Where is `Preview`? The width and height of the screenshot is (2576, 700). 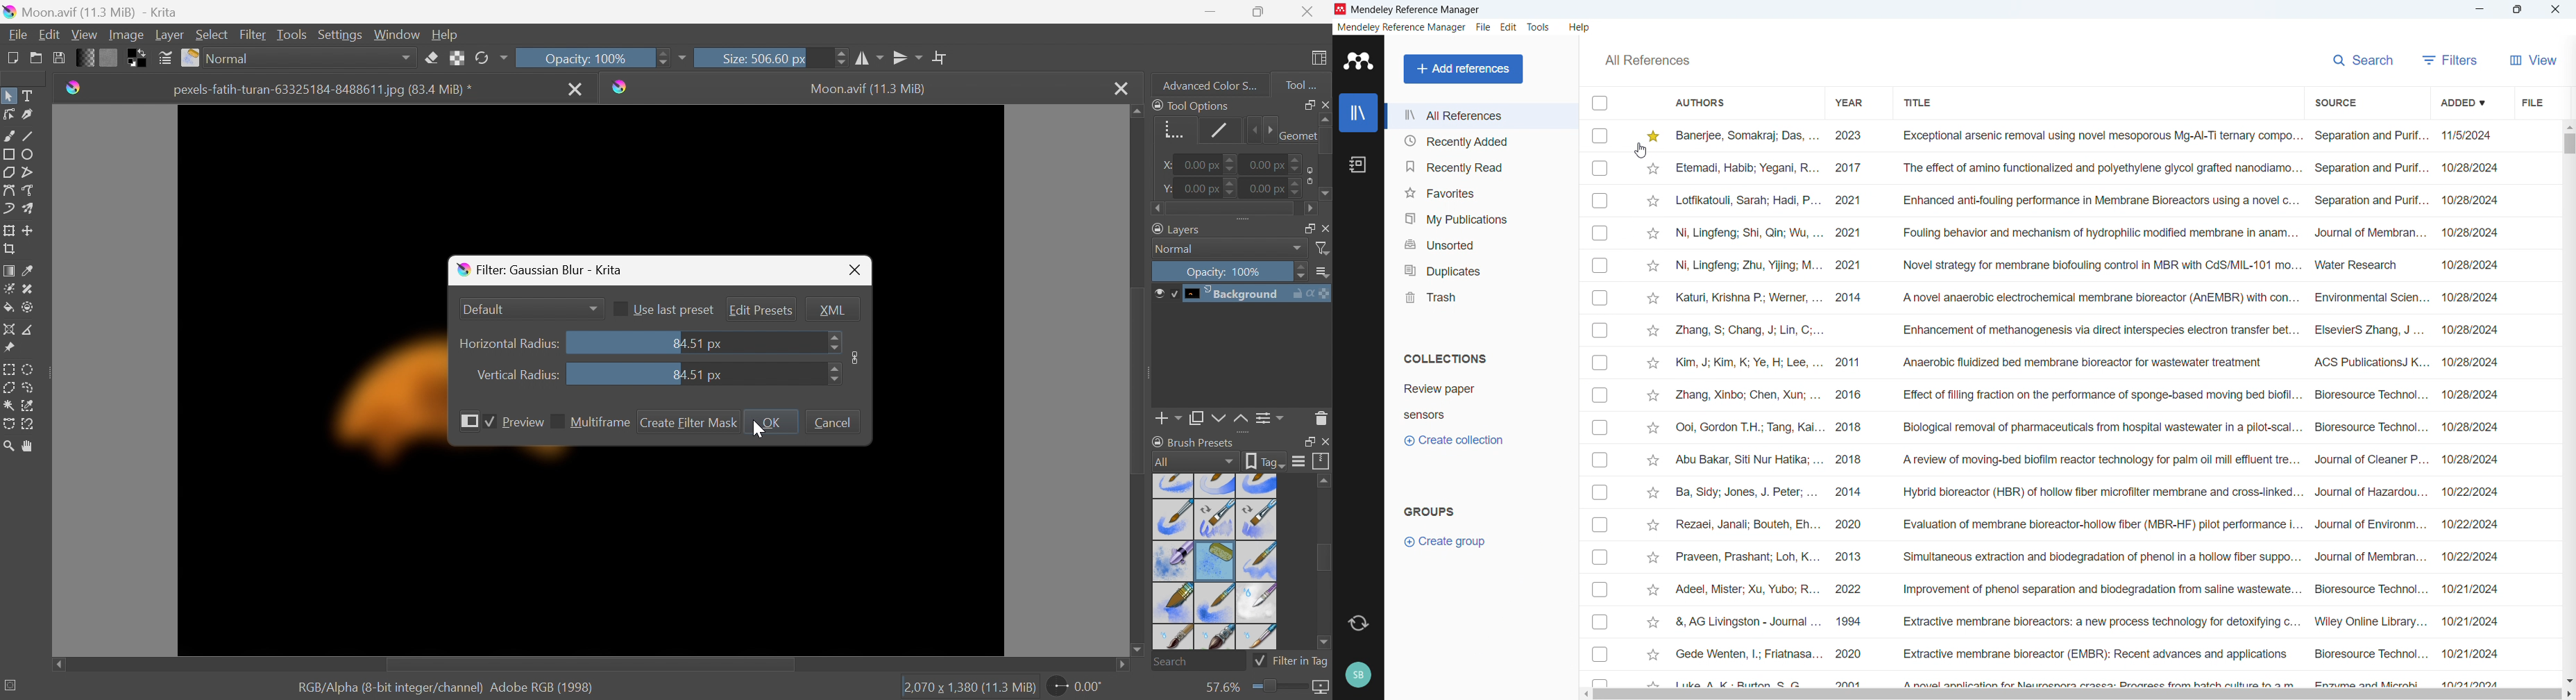 Preview is located at coordinates (523, 422).